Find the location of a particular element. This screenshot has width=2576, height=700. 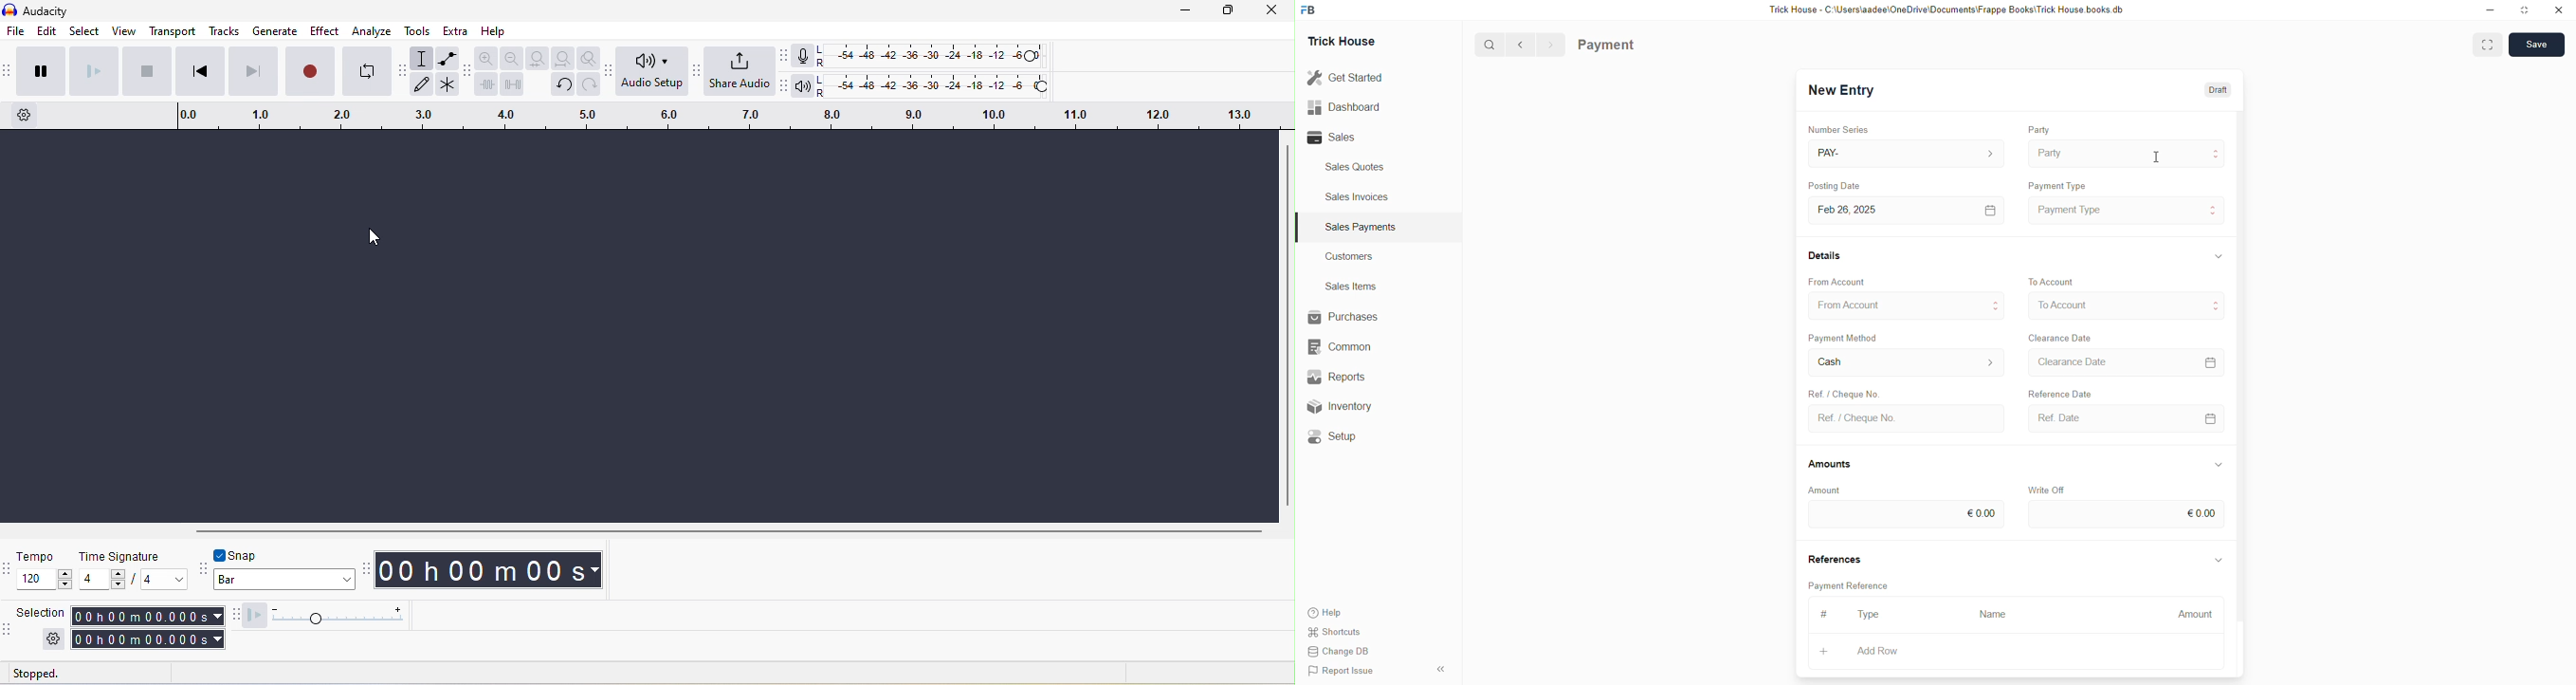

cursor is located at coordinates (375, 235).